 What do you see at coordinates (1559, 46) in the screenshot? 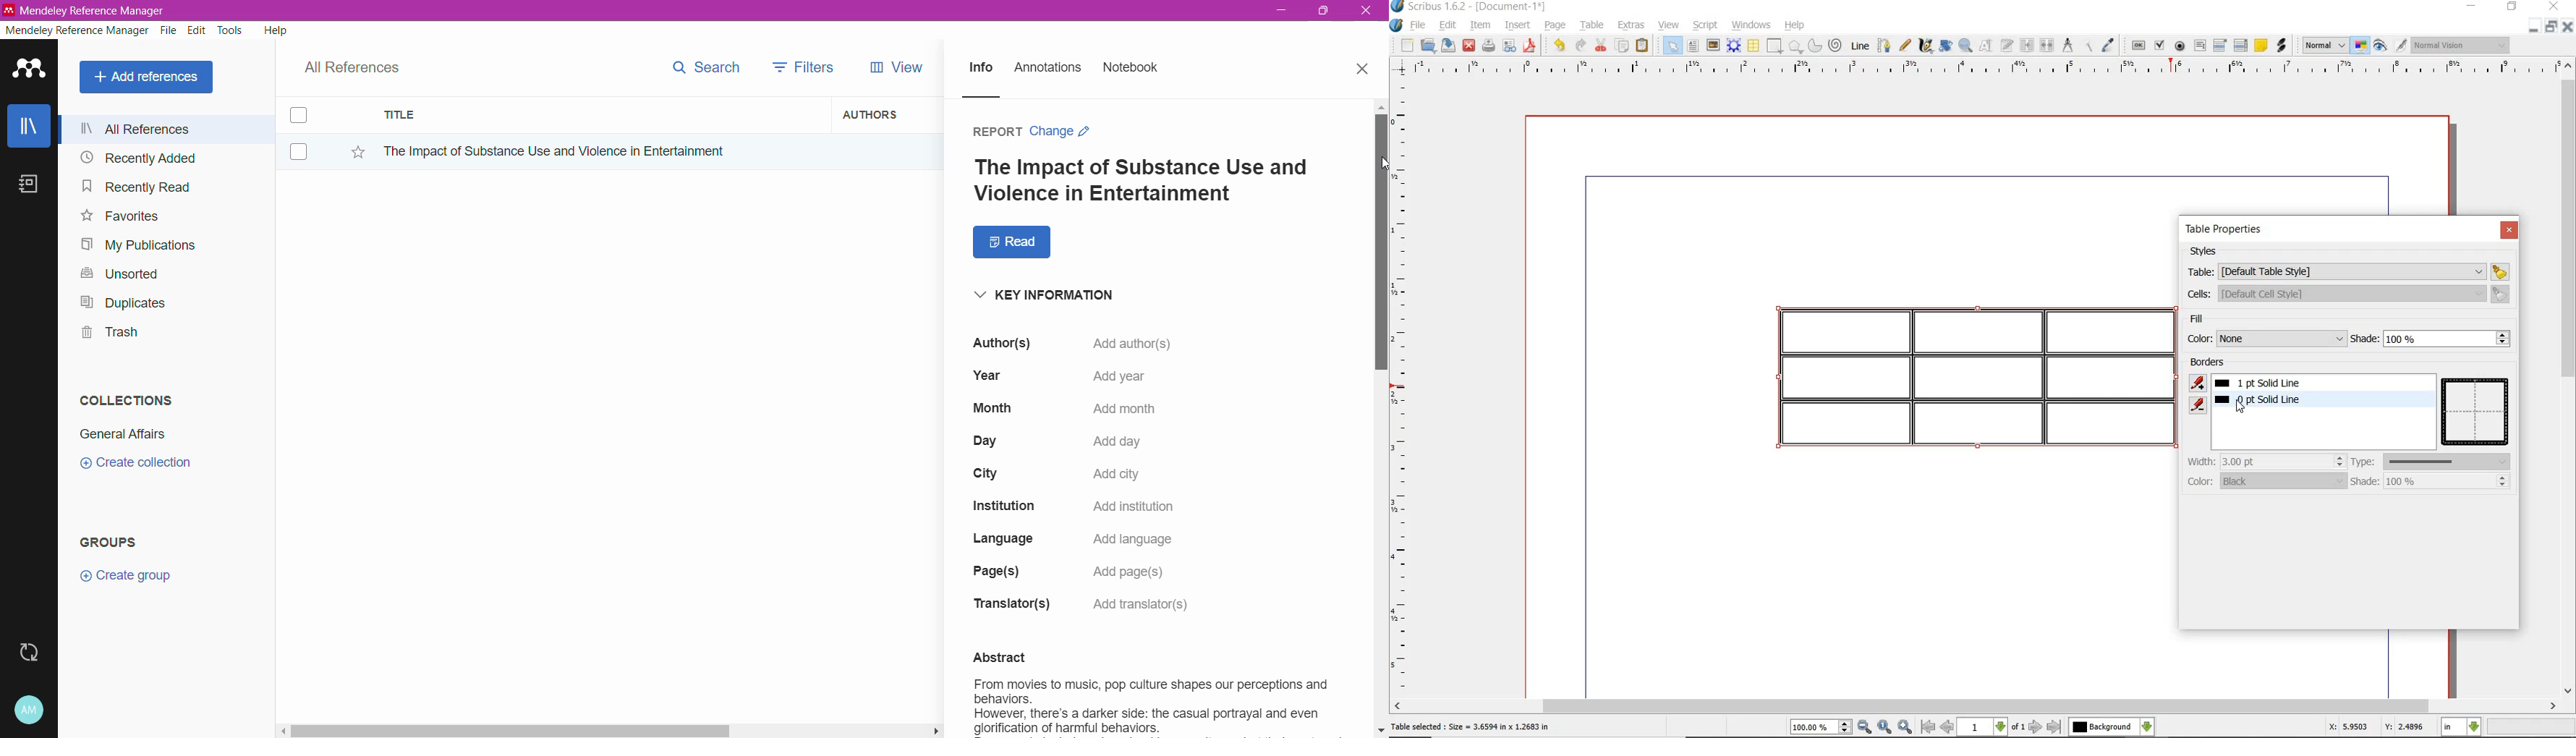
I see `undo` at bounding box center [1559, 46].